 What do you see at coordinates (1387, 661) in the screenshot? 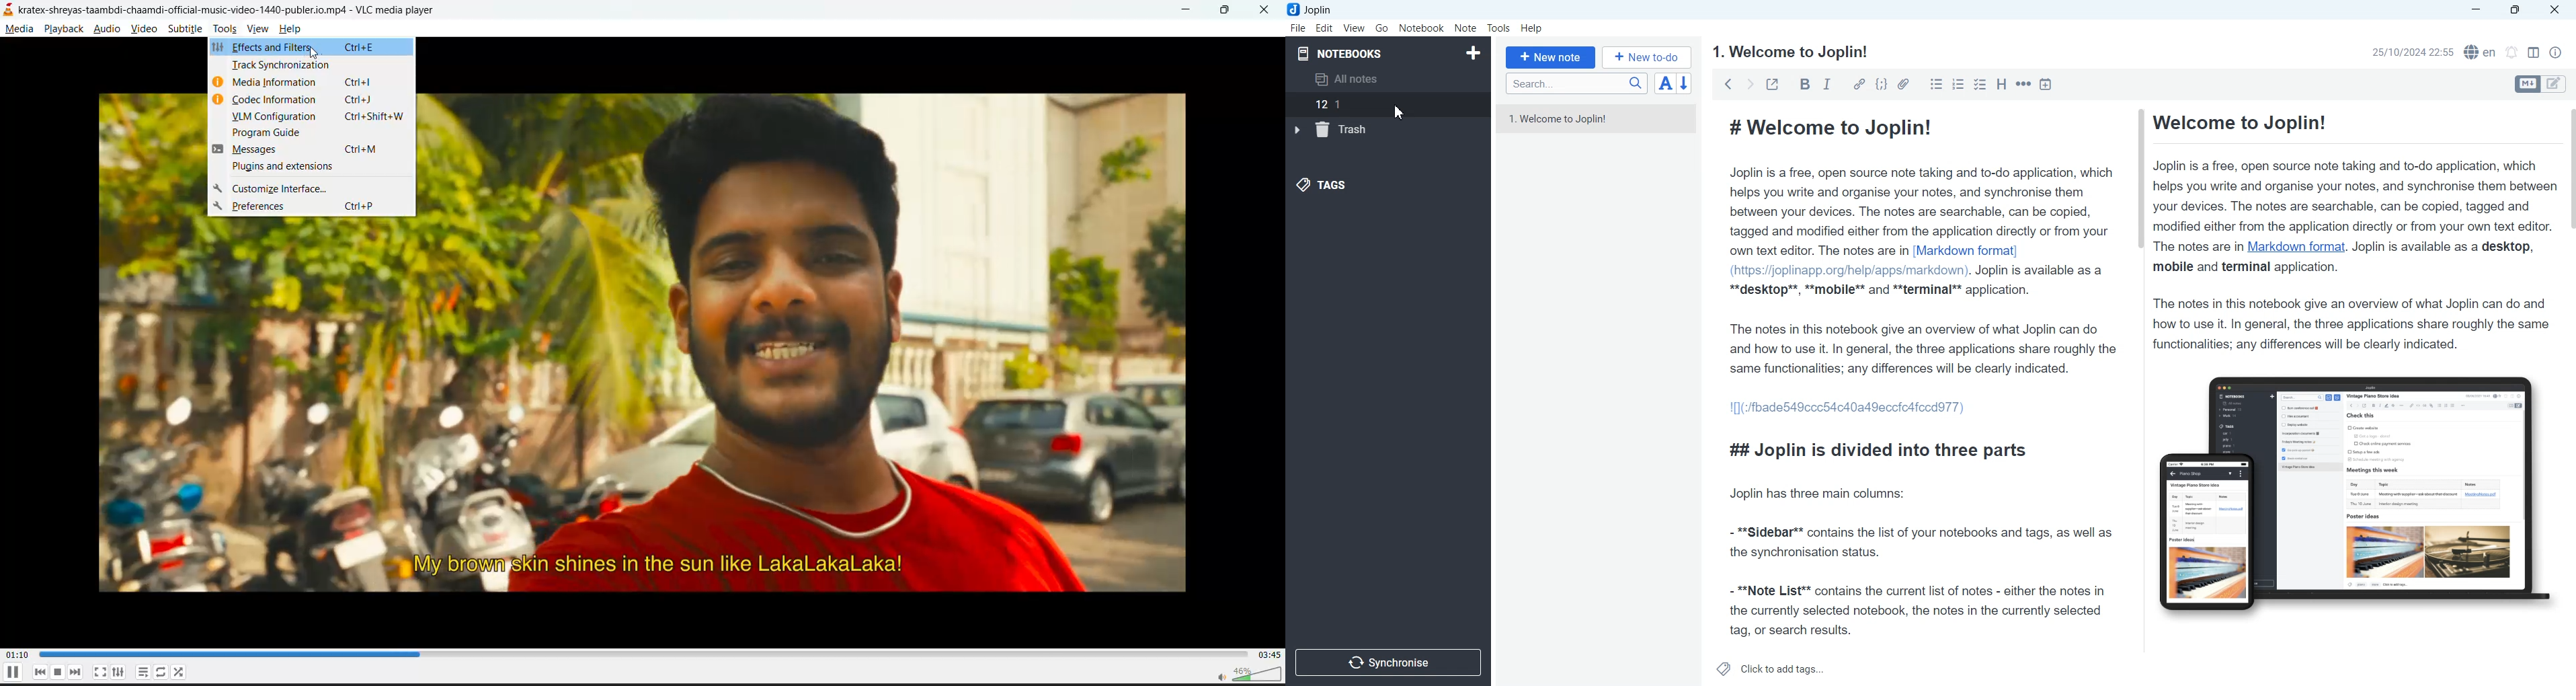
I see `Synchronize` at bounding box center [1387, 661].